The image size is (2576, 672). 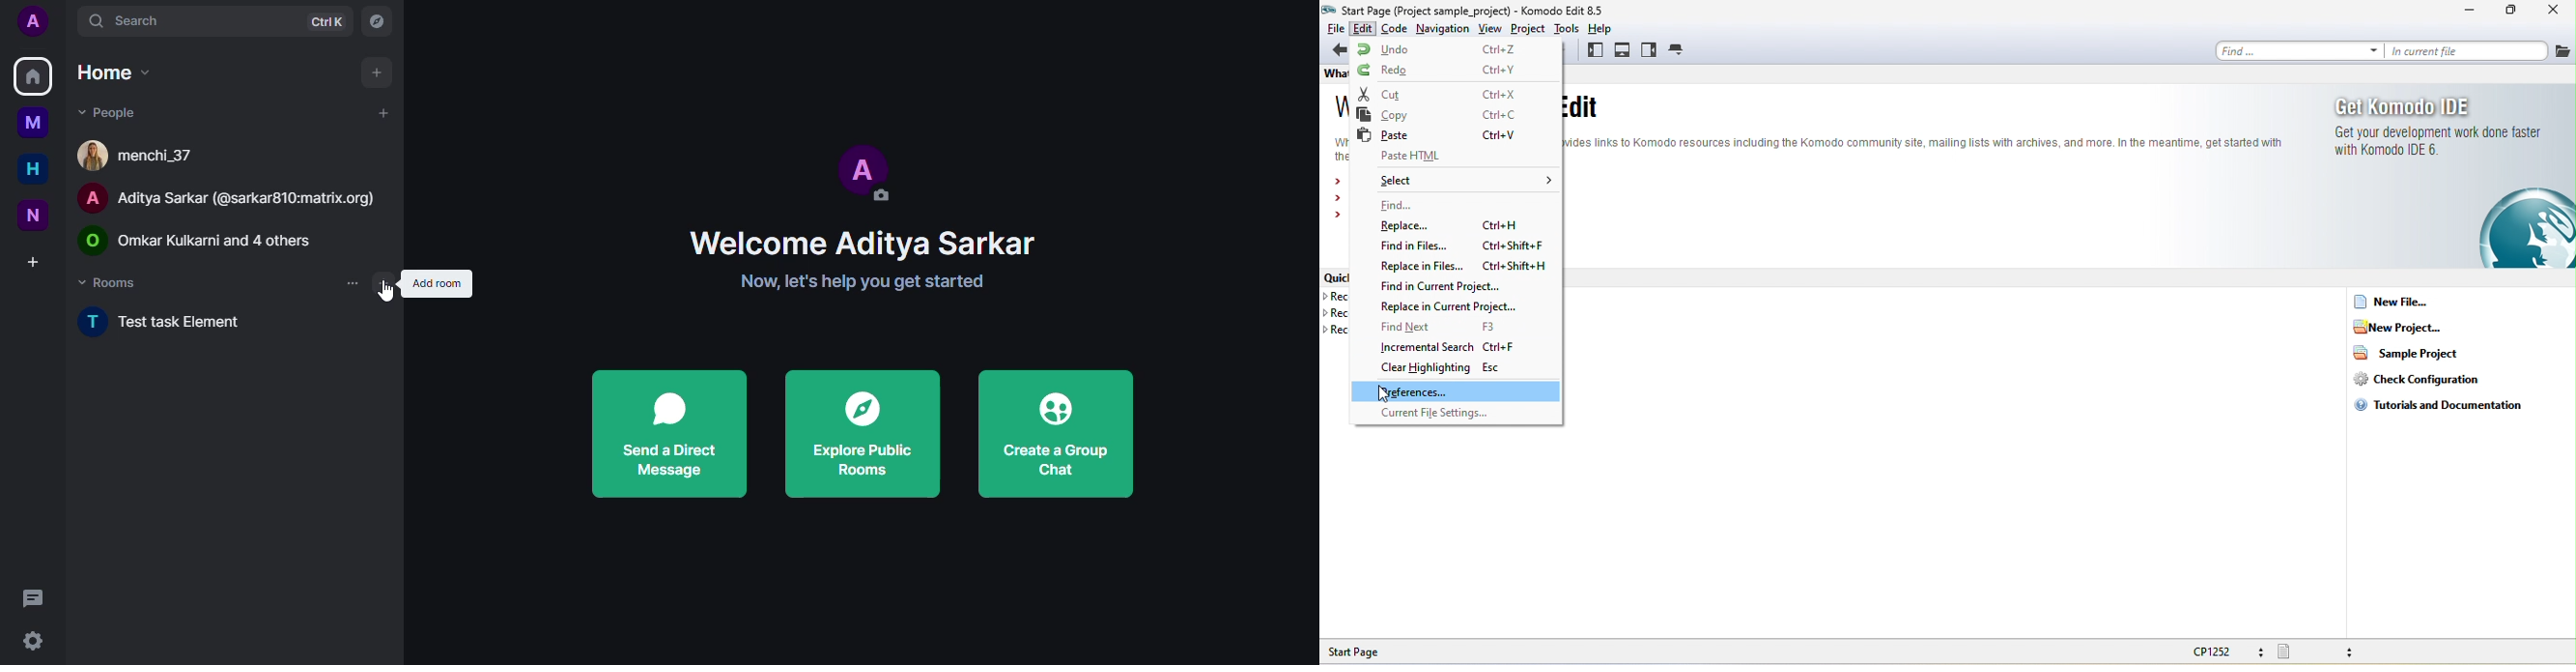 I want to click on send a direct message, so click(x=670, y=435).